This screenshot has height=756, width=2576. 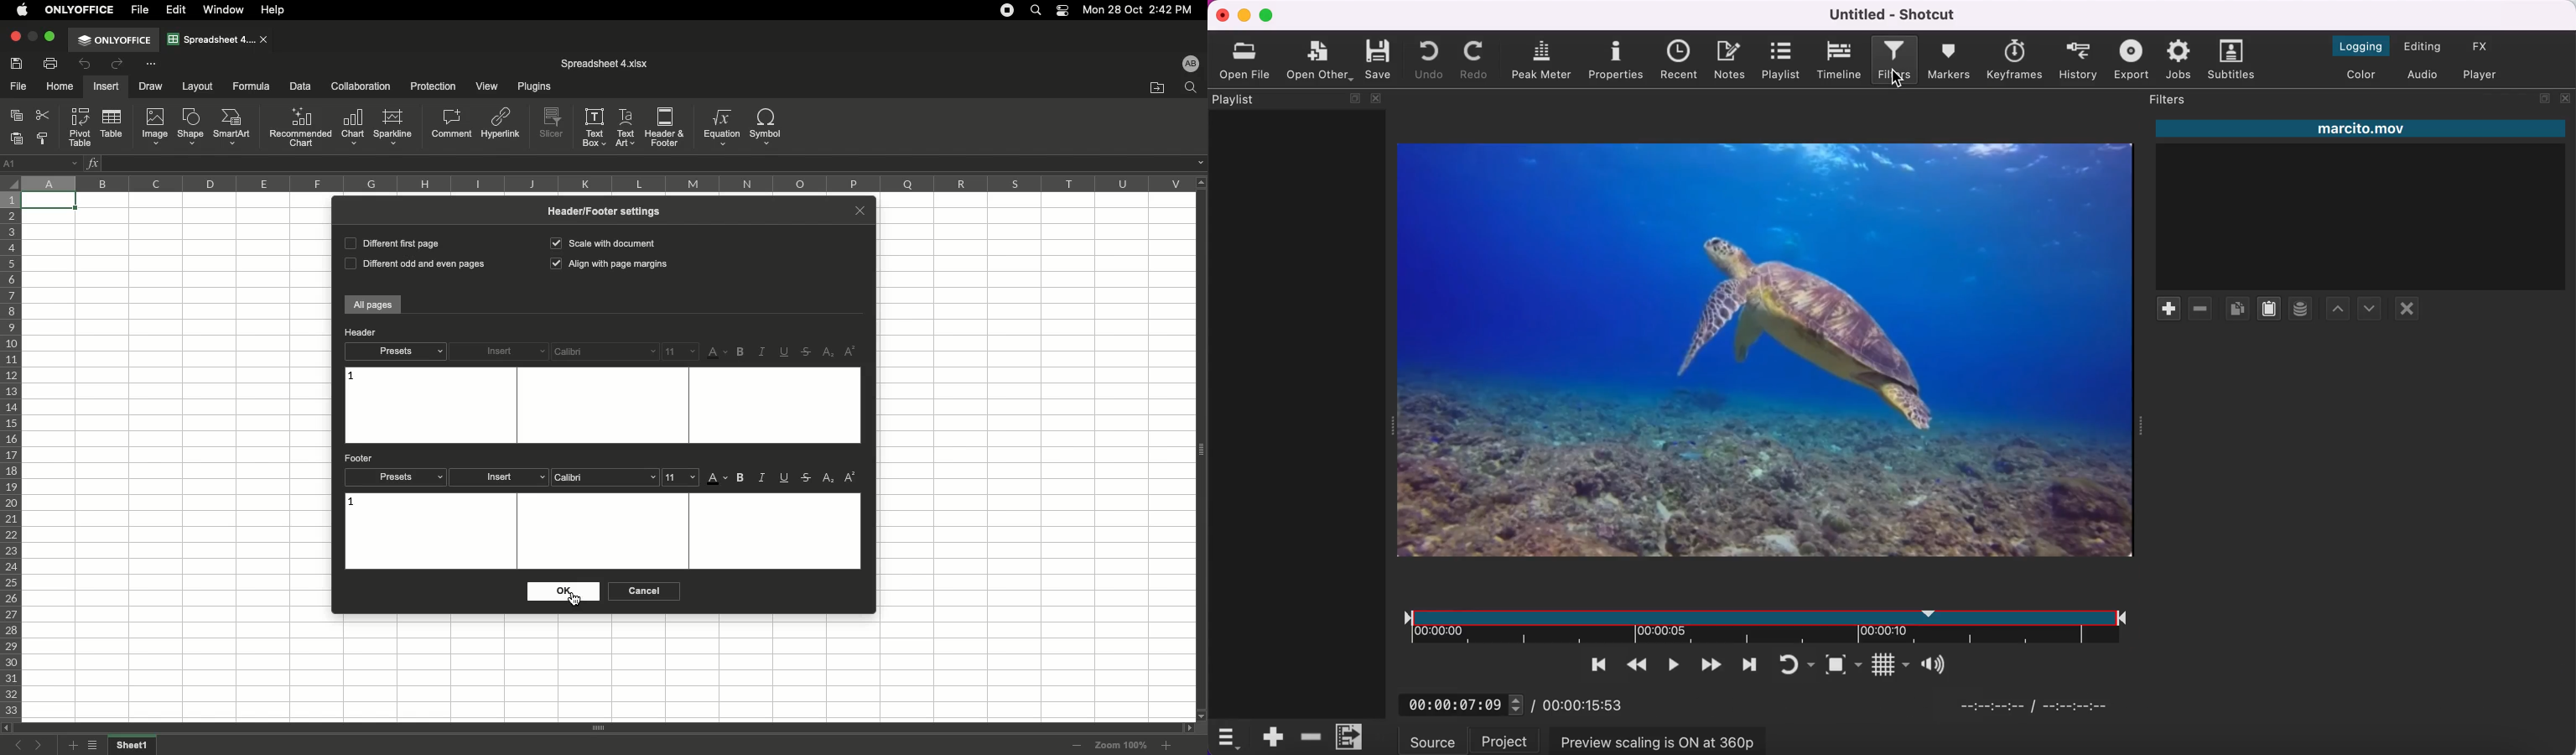 What do you see at coordinates (96, 747) in the screenshot?
I see `List of sheets` at bounding box center [96, 747].